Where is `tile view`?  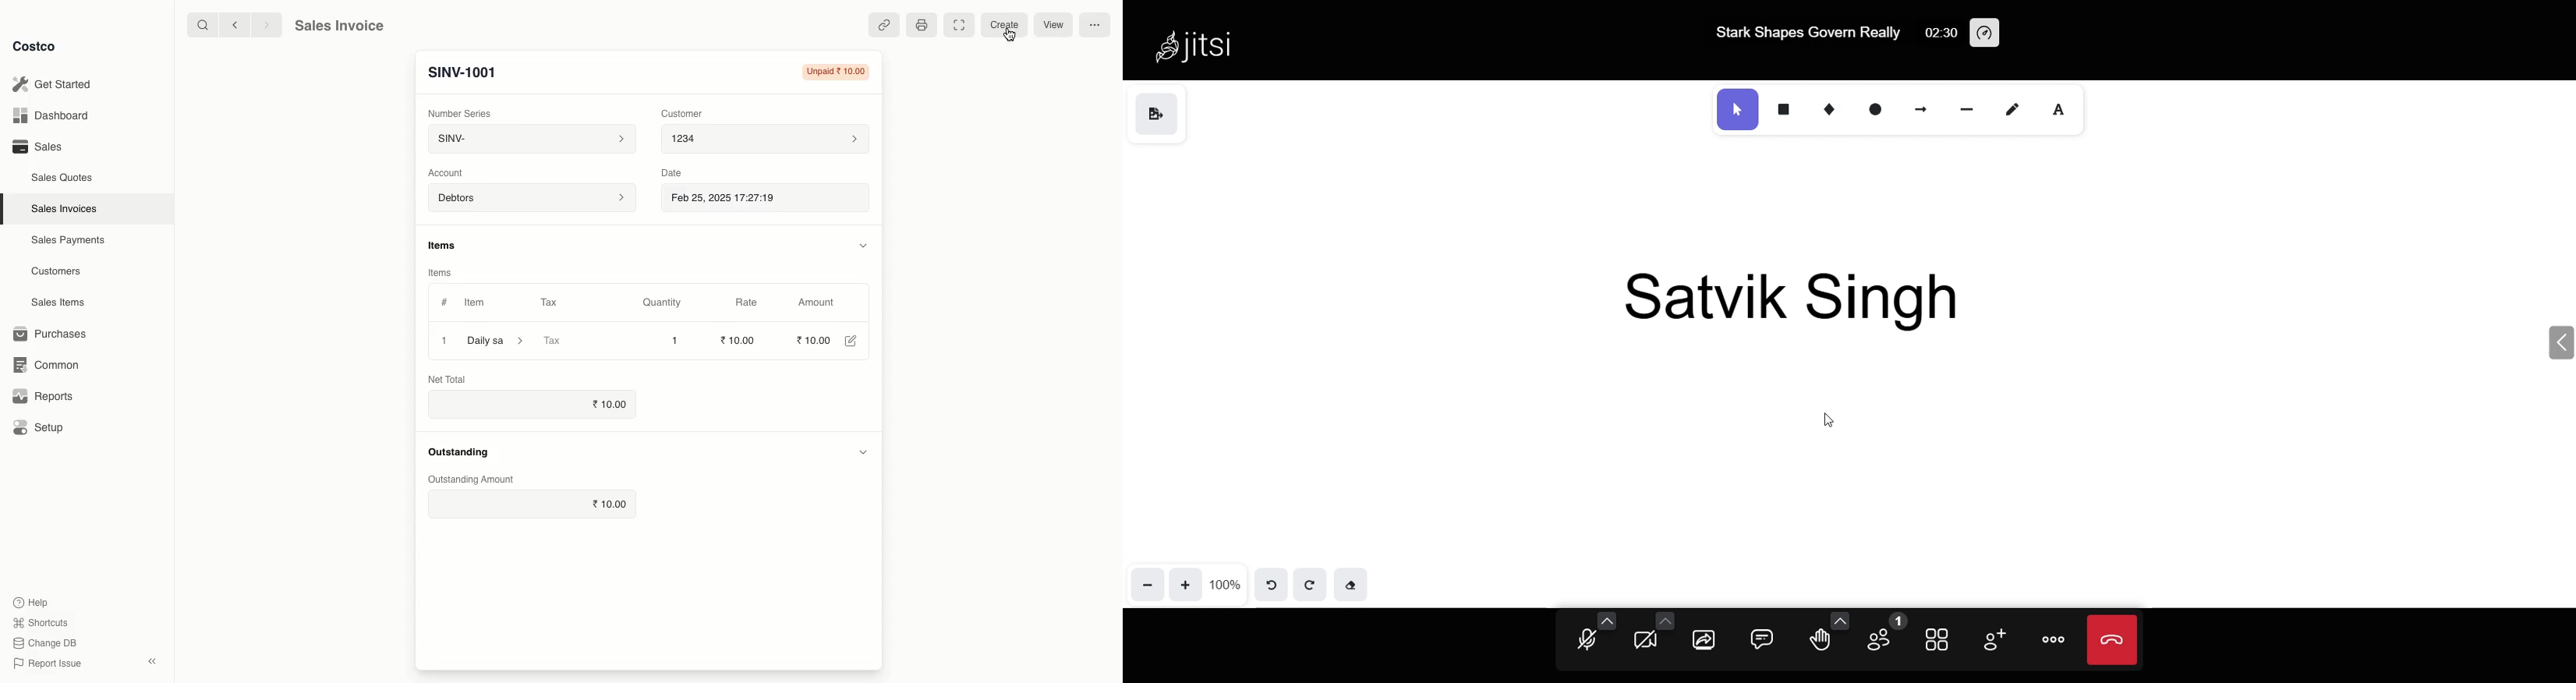
tile view is located at coordinates (1940, 638).